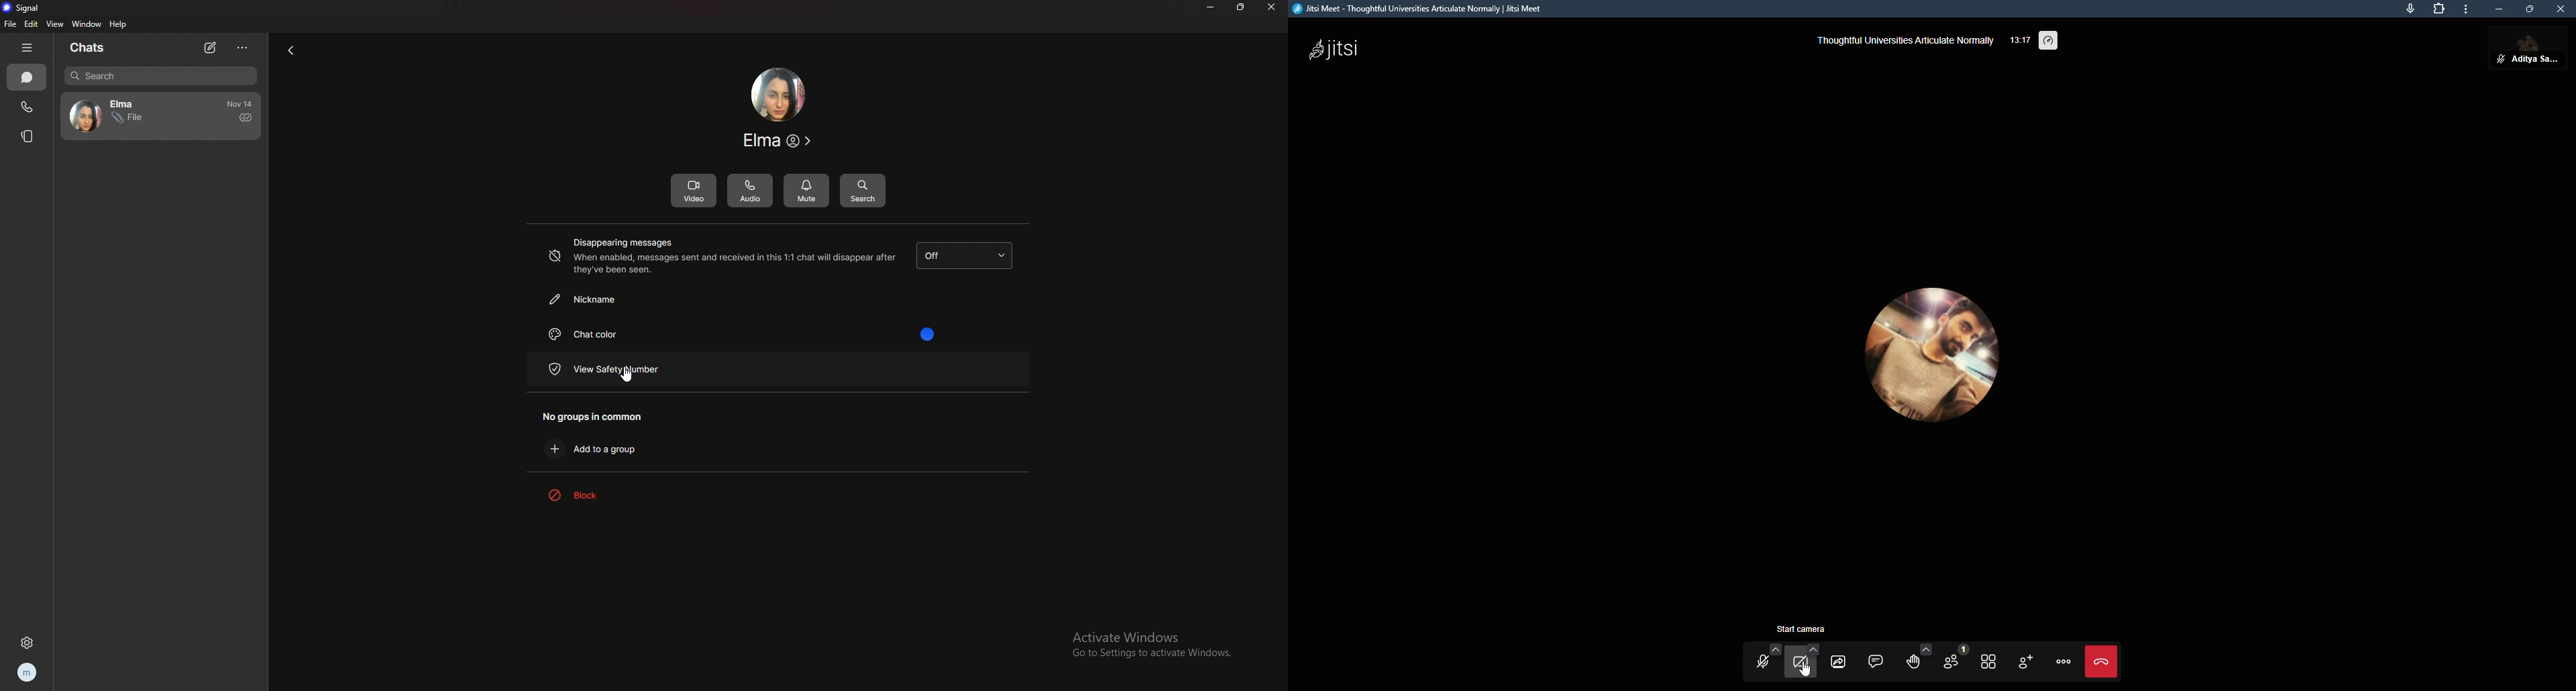 Image resolution: width=2576 pixels, height=700 pixels. Describe the element at coordinates (30, 136) in the screenshot. I see `stories` at that location.